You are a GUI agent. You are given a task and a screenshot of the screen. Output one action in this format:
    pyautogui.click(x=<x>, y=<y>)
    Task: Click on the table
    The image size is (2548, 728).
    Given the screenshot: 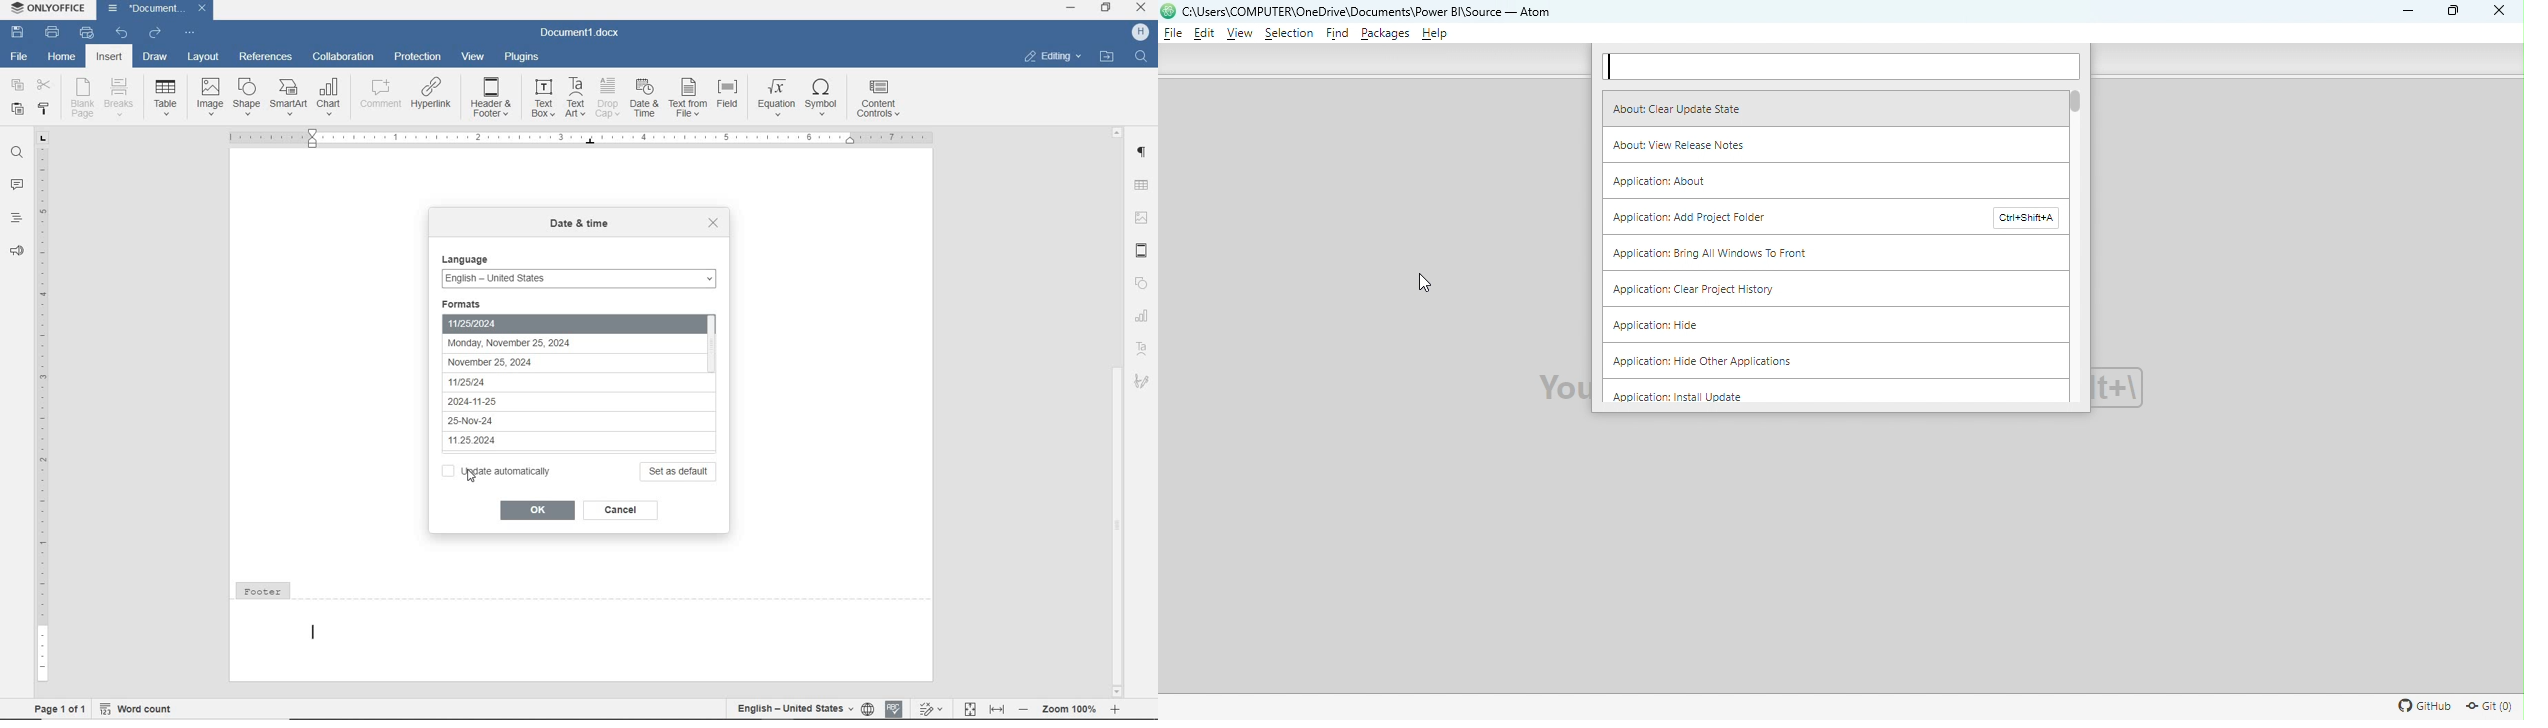 What is the action you would take?
    pyautogui.click(x=167, y=95)
    